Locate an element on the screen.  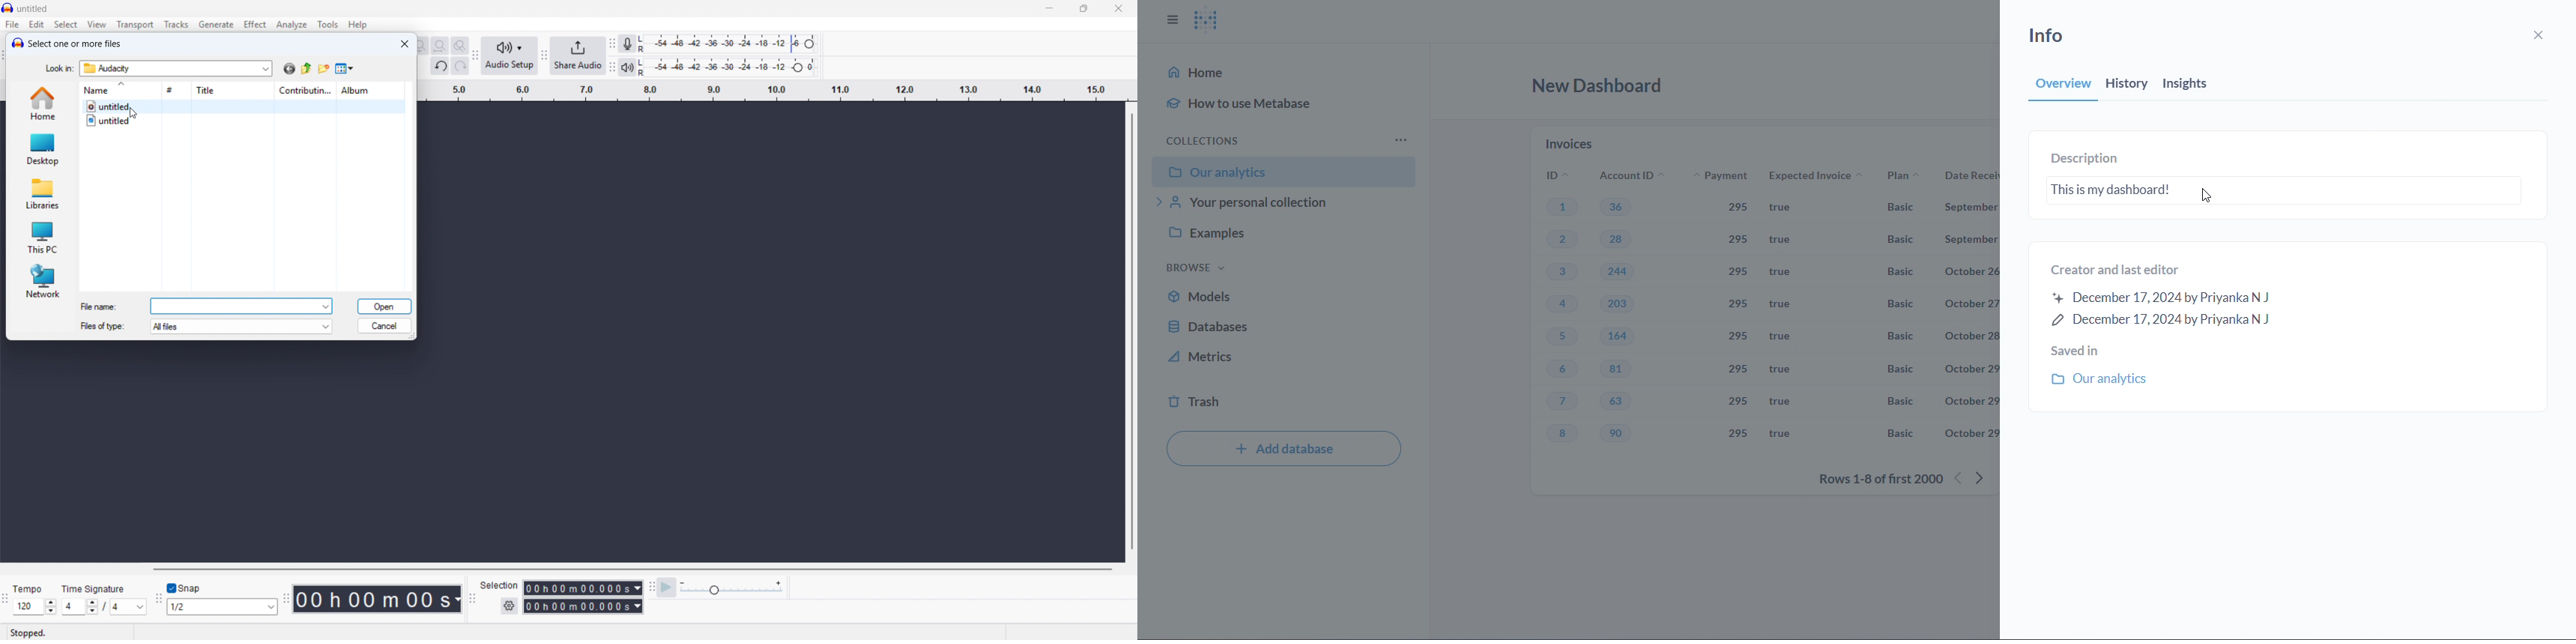
Analyse  is located at coordinates (291, 24).